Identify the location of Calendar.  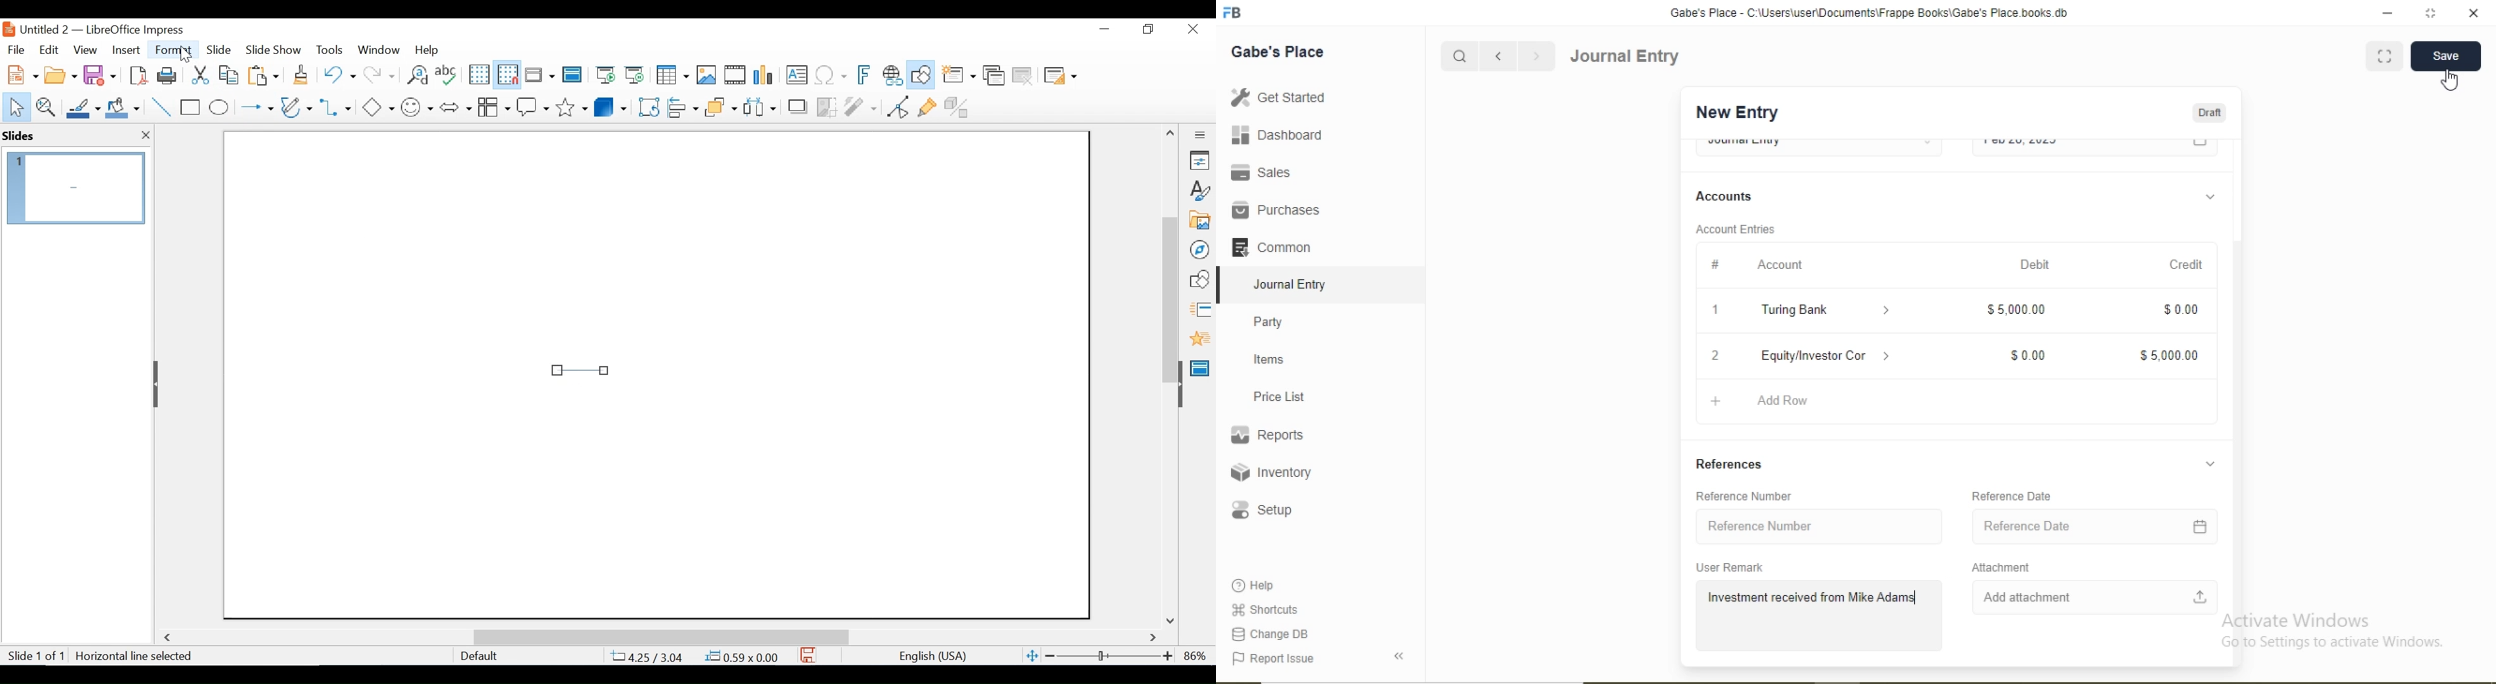
(2201, 527).